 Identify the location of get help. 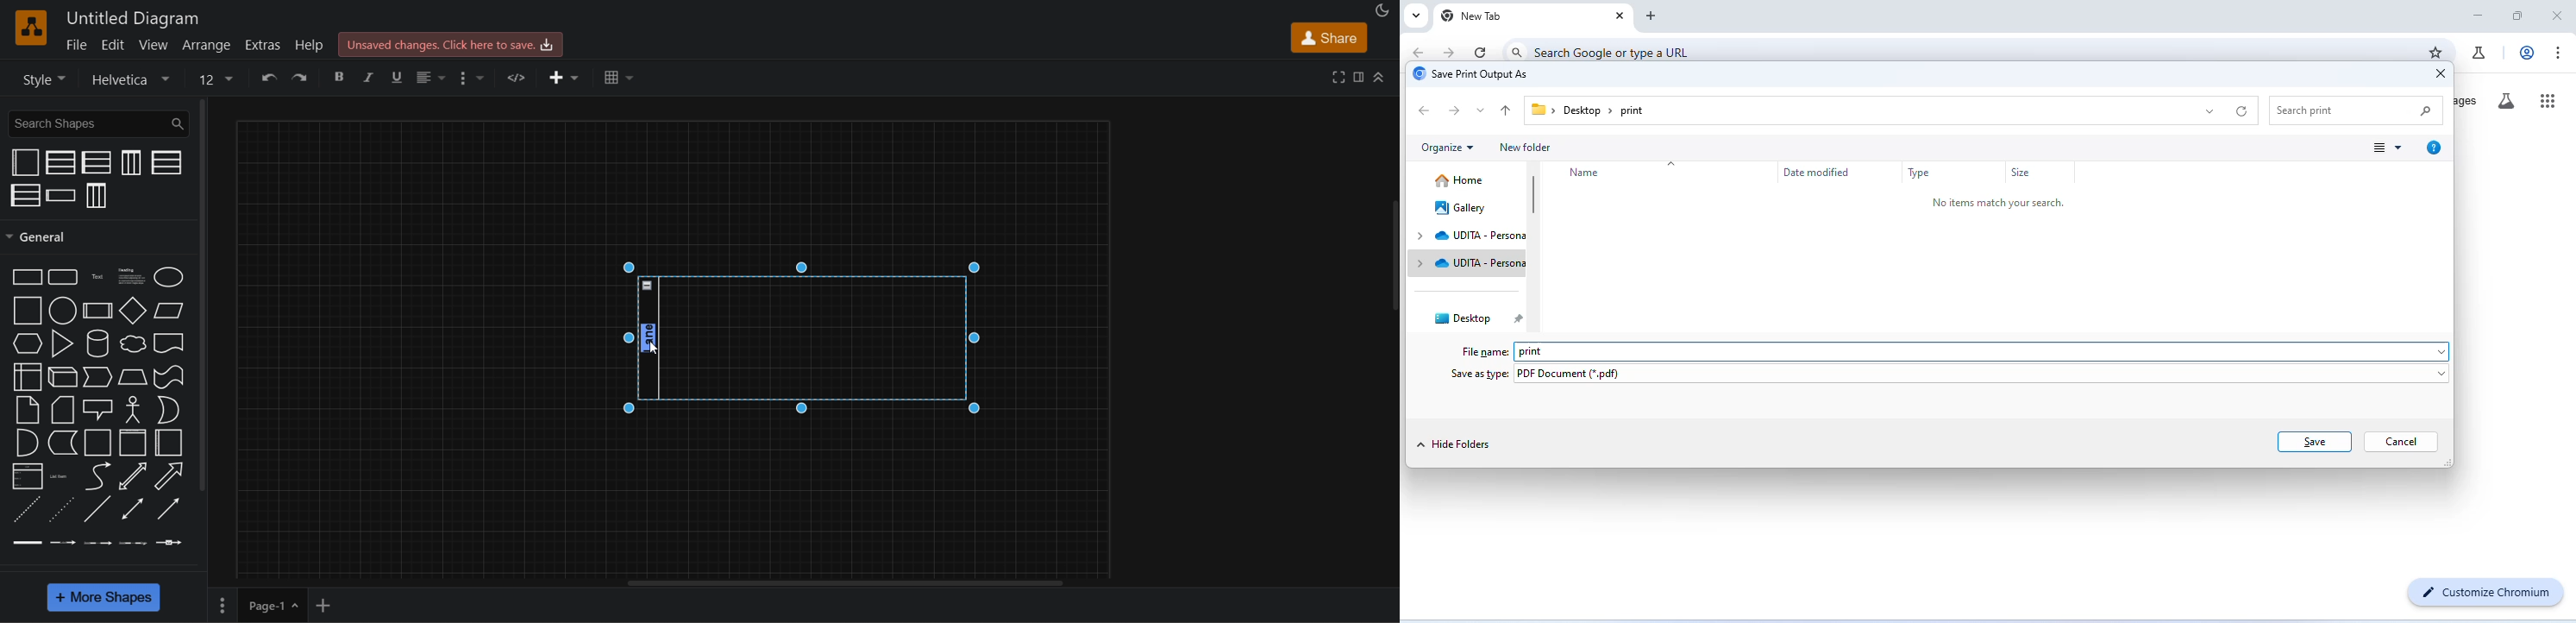
(2434, 148).